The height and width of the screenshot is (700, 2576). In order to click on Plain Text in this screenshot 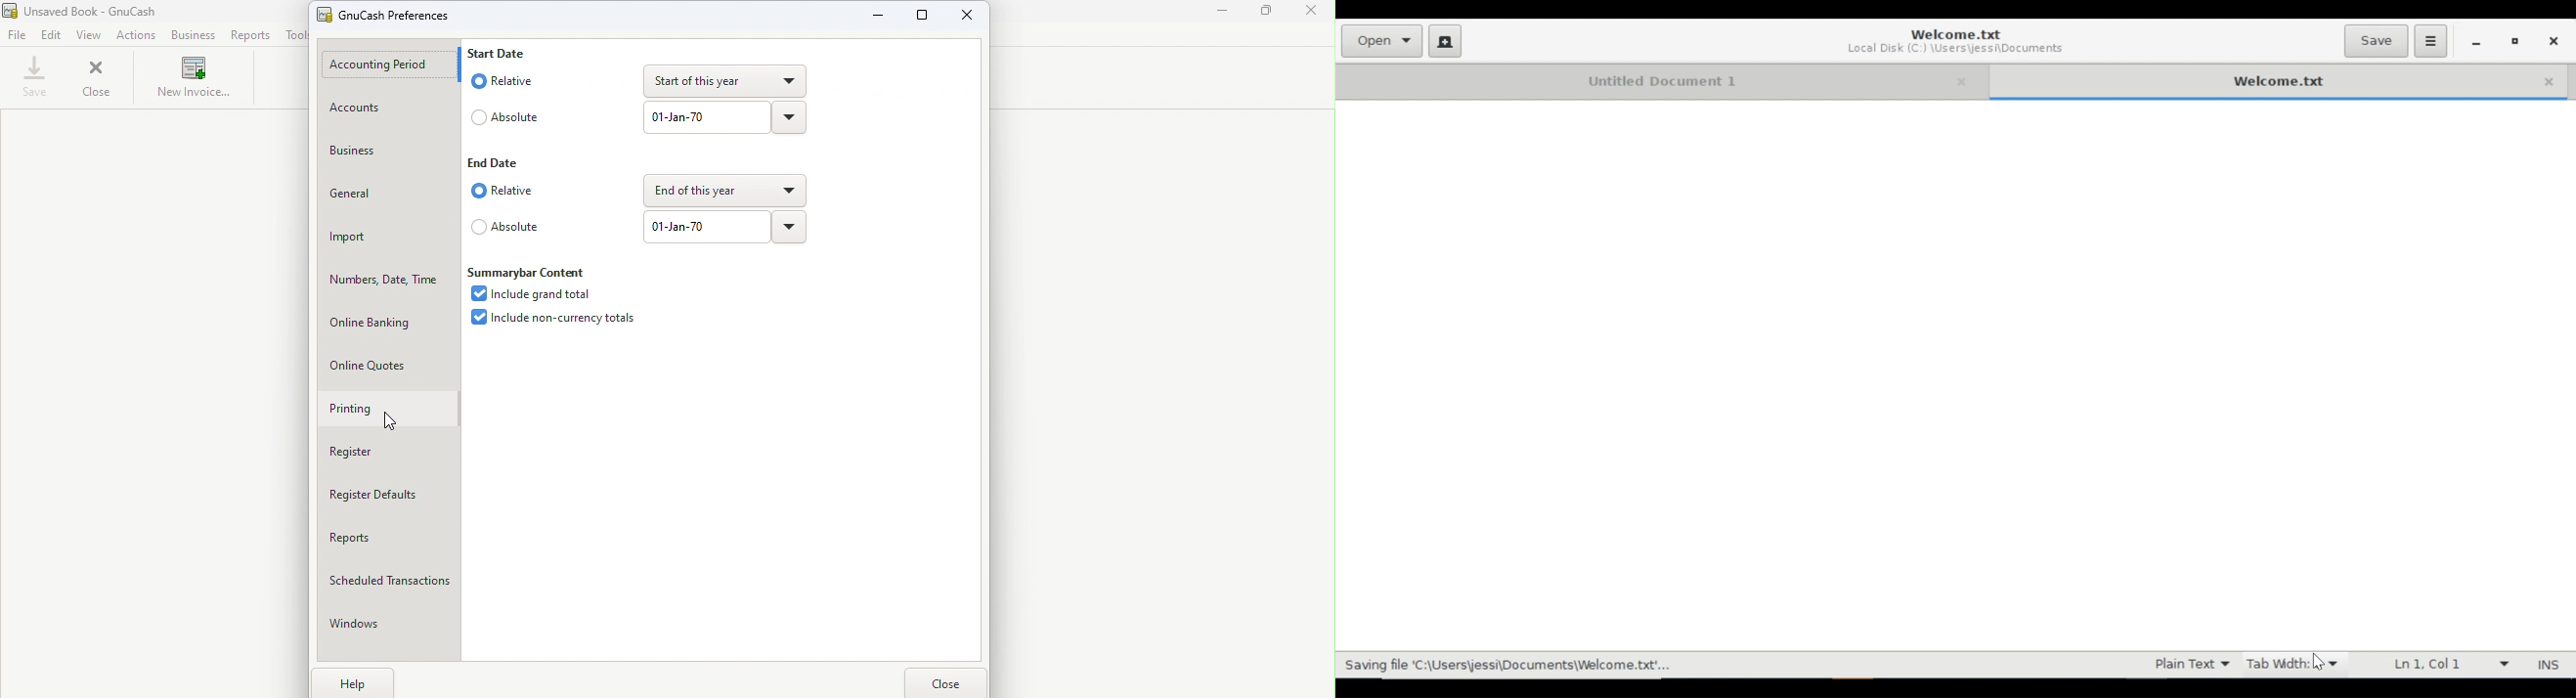, I will do `click(2191, 664)`.